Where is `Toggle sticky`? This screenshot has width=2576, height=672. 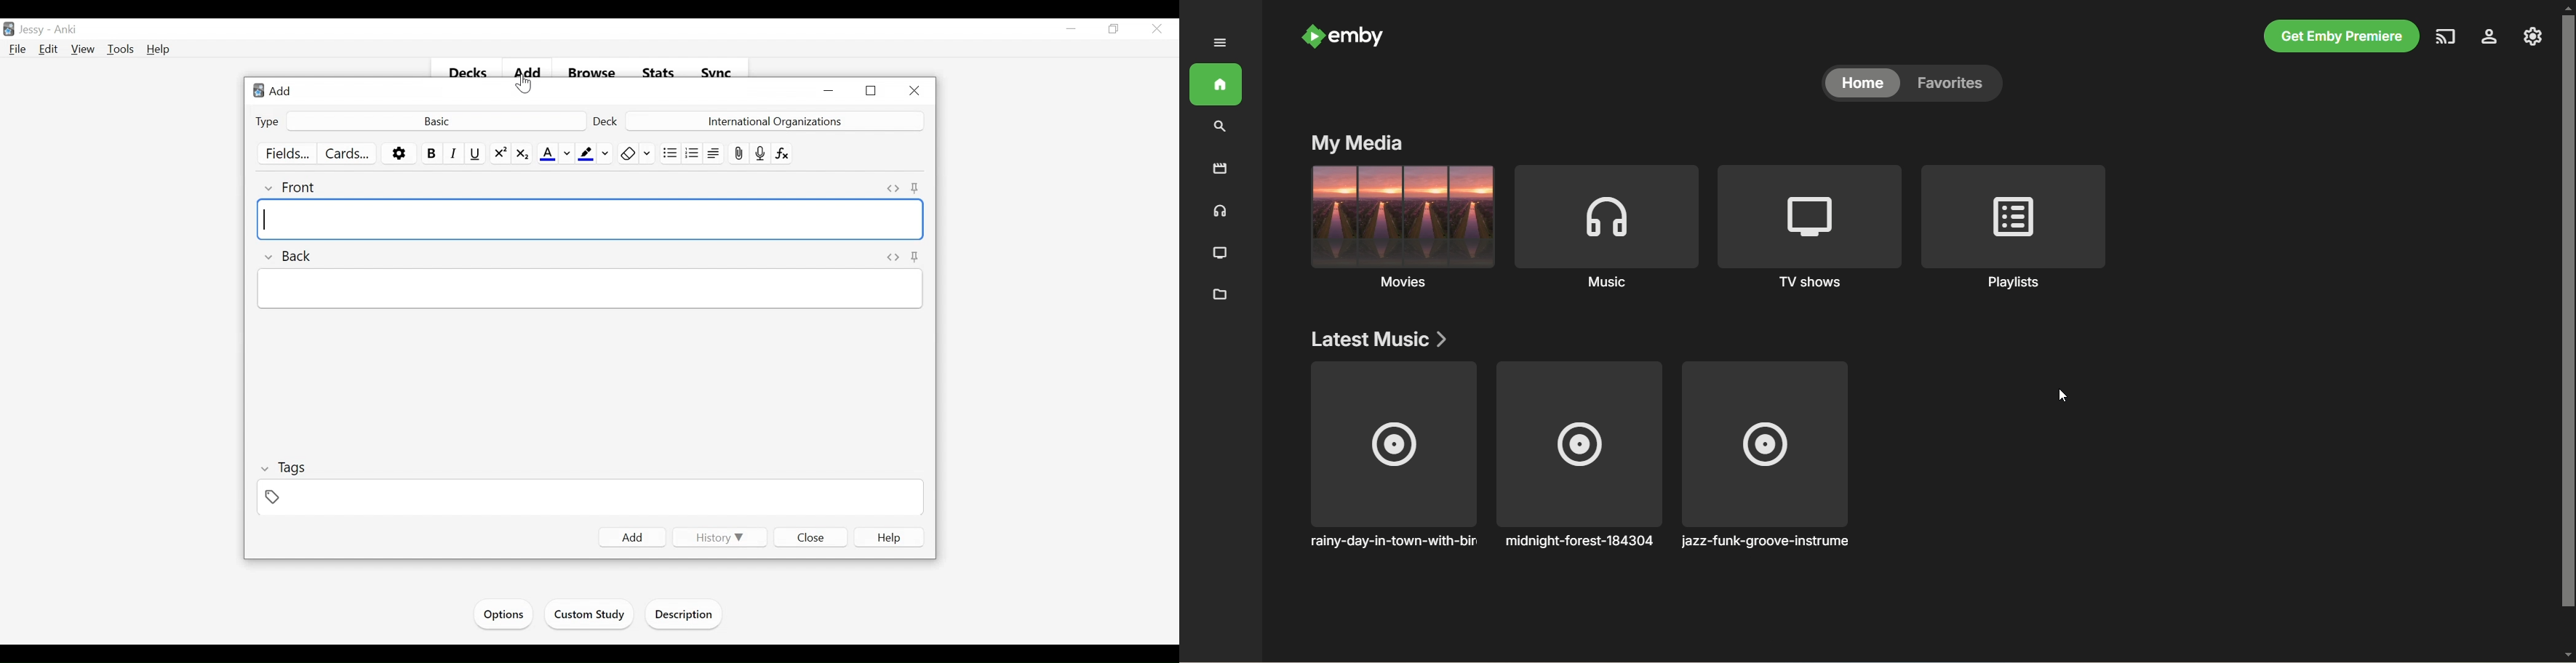 Toggle sticky is located at coordinates (917, 188).